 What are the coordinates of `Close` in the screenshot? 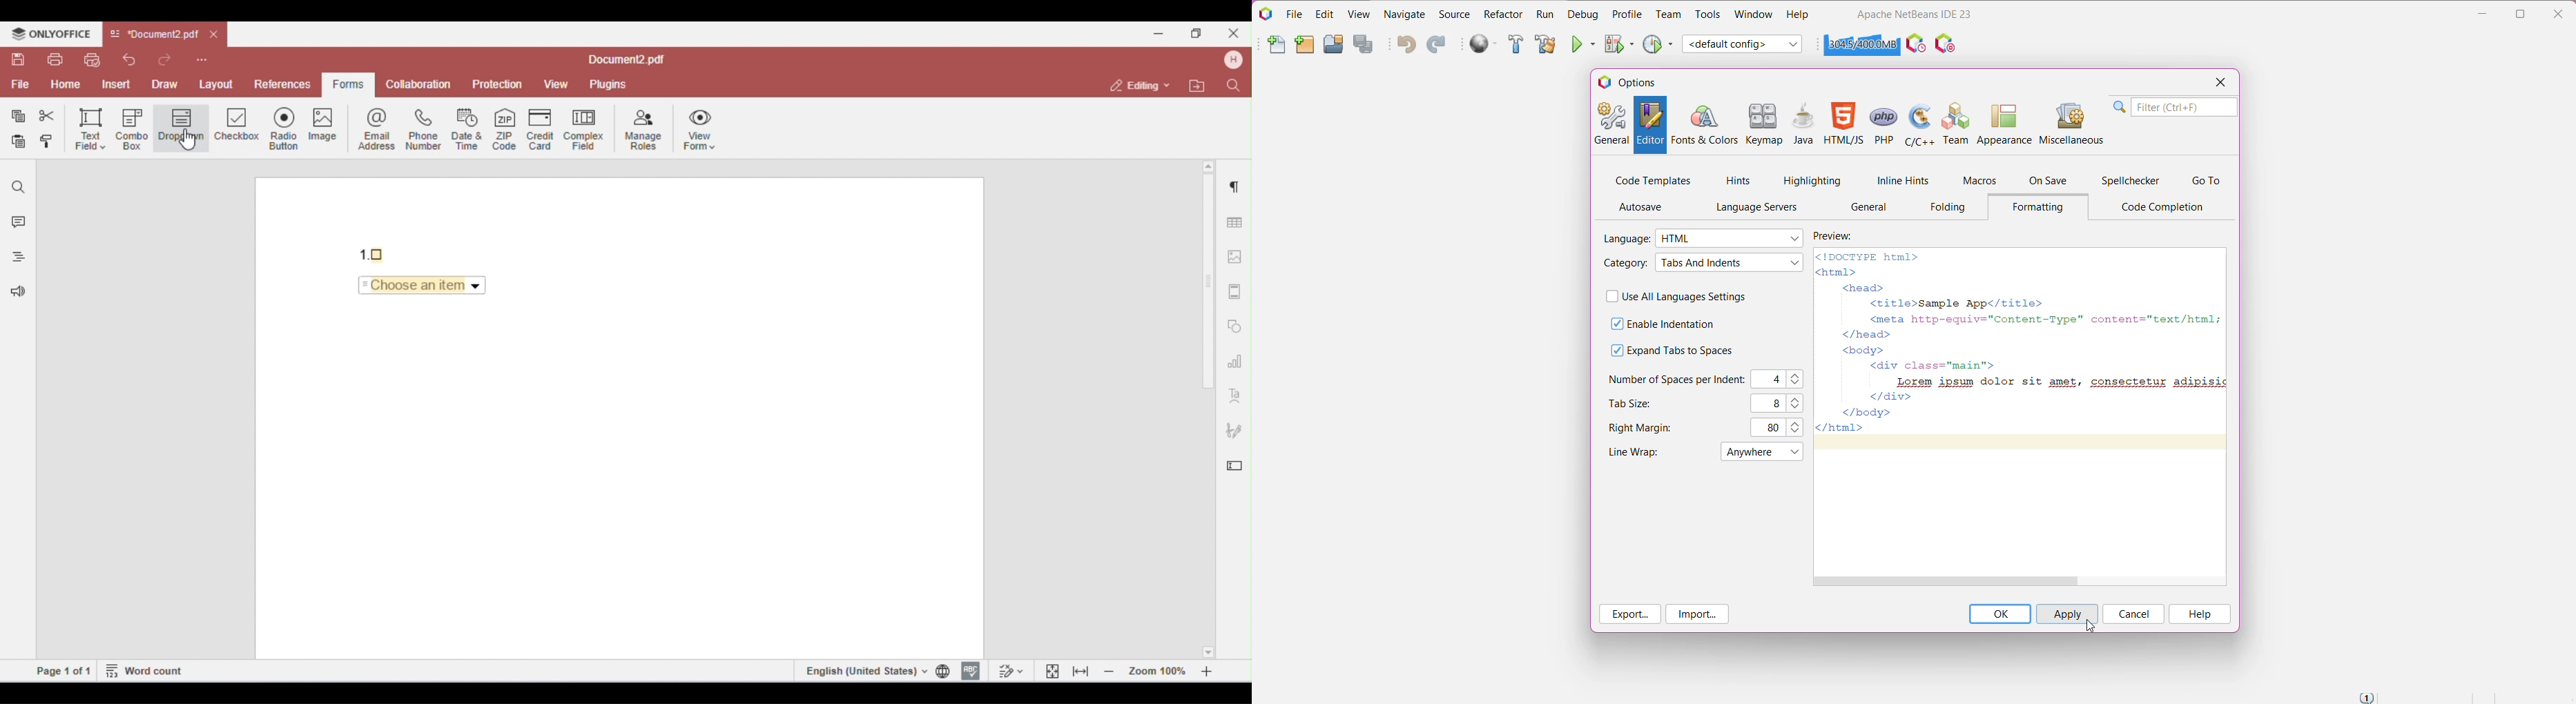 It's located at (2218, 84).